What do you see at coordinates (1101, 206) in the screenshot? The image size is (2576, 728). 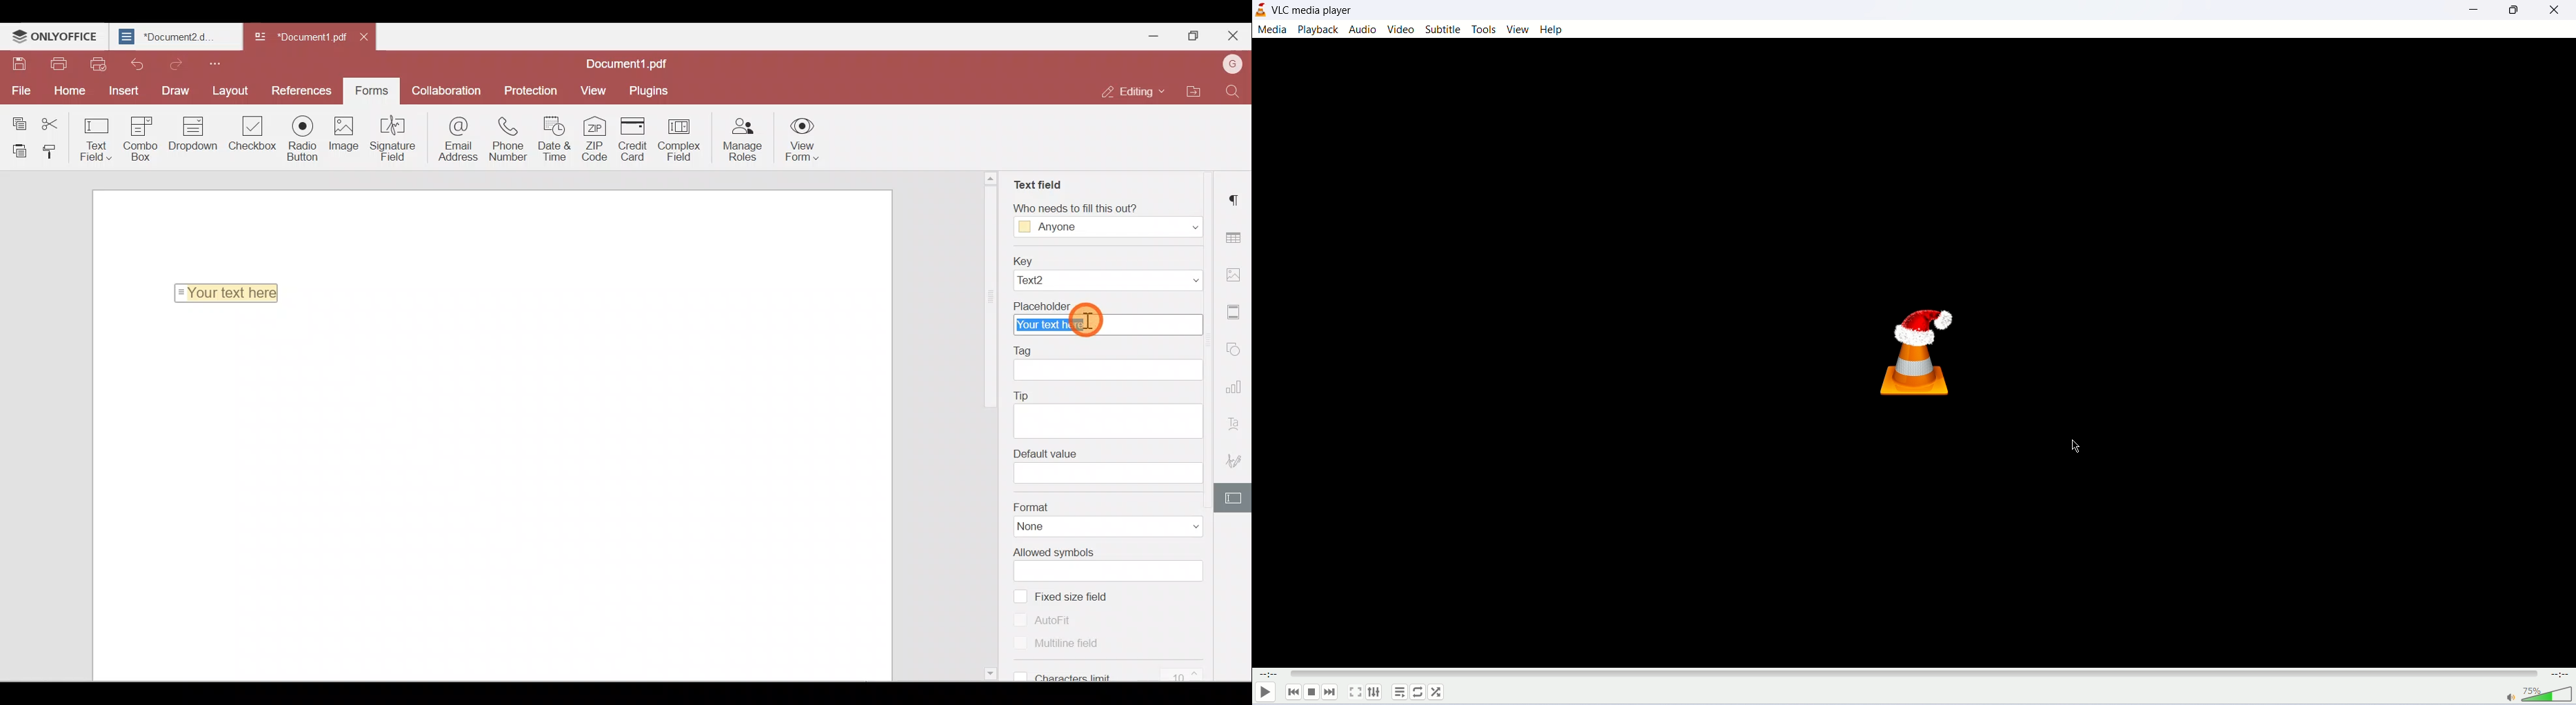 I see `Who needs to fill this out?` at bounding box center [1101, 206].